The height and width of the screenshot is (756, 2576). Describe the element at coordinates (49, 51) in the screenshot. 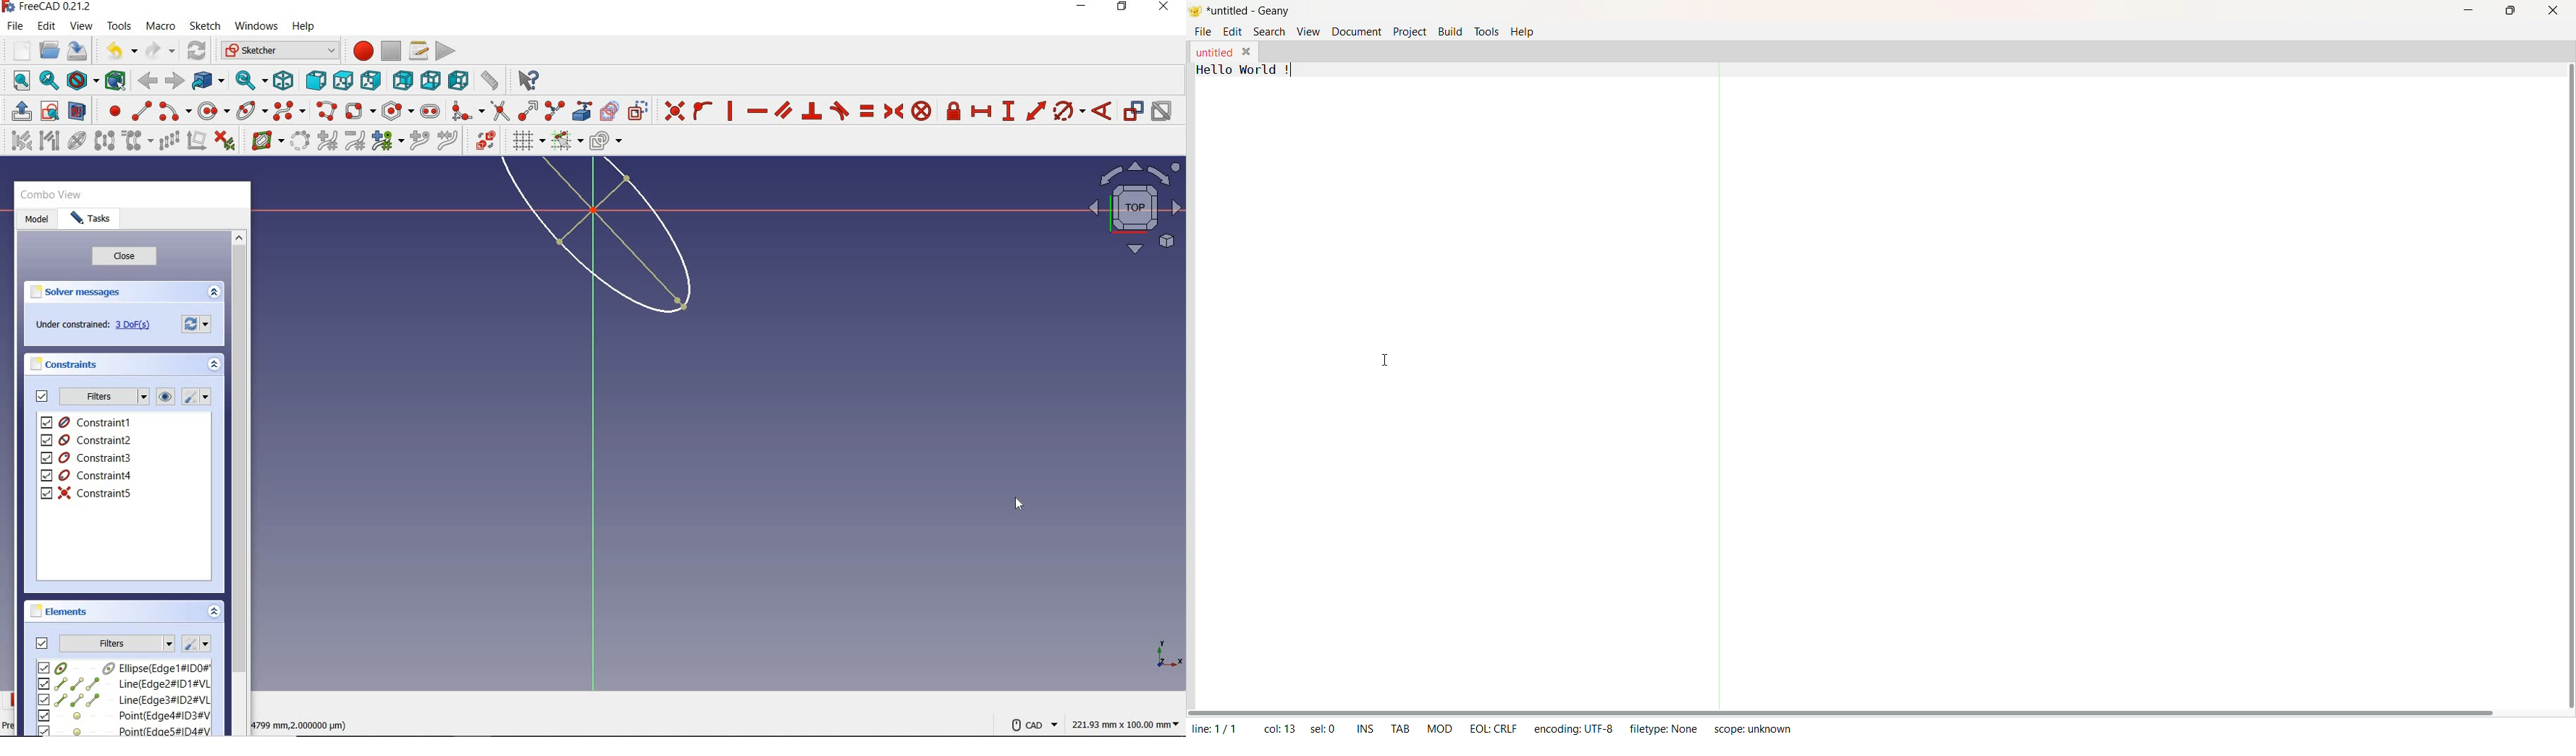

I see `open` at that location.